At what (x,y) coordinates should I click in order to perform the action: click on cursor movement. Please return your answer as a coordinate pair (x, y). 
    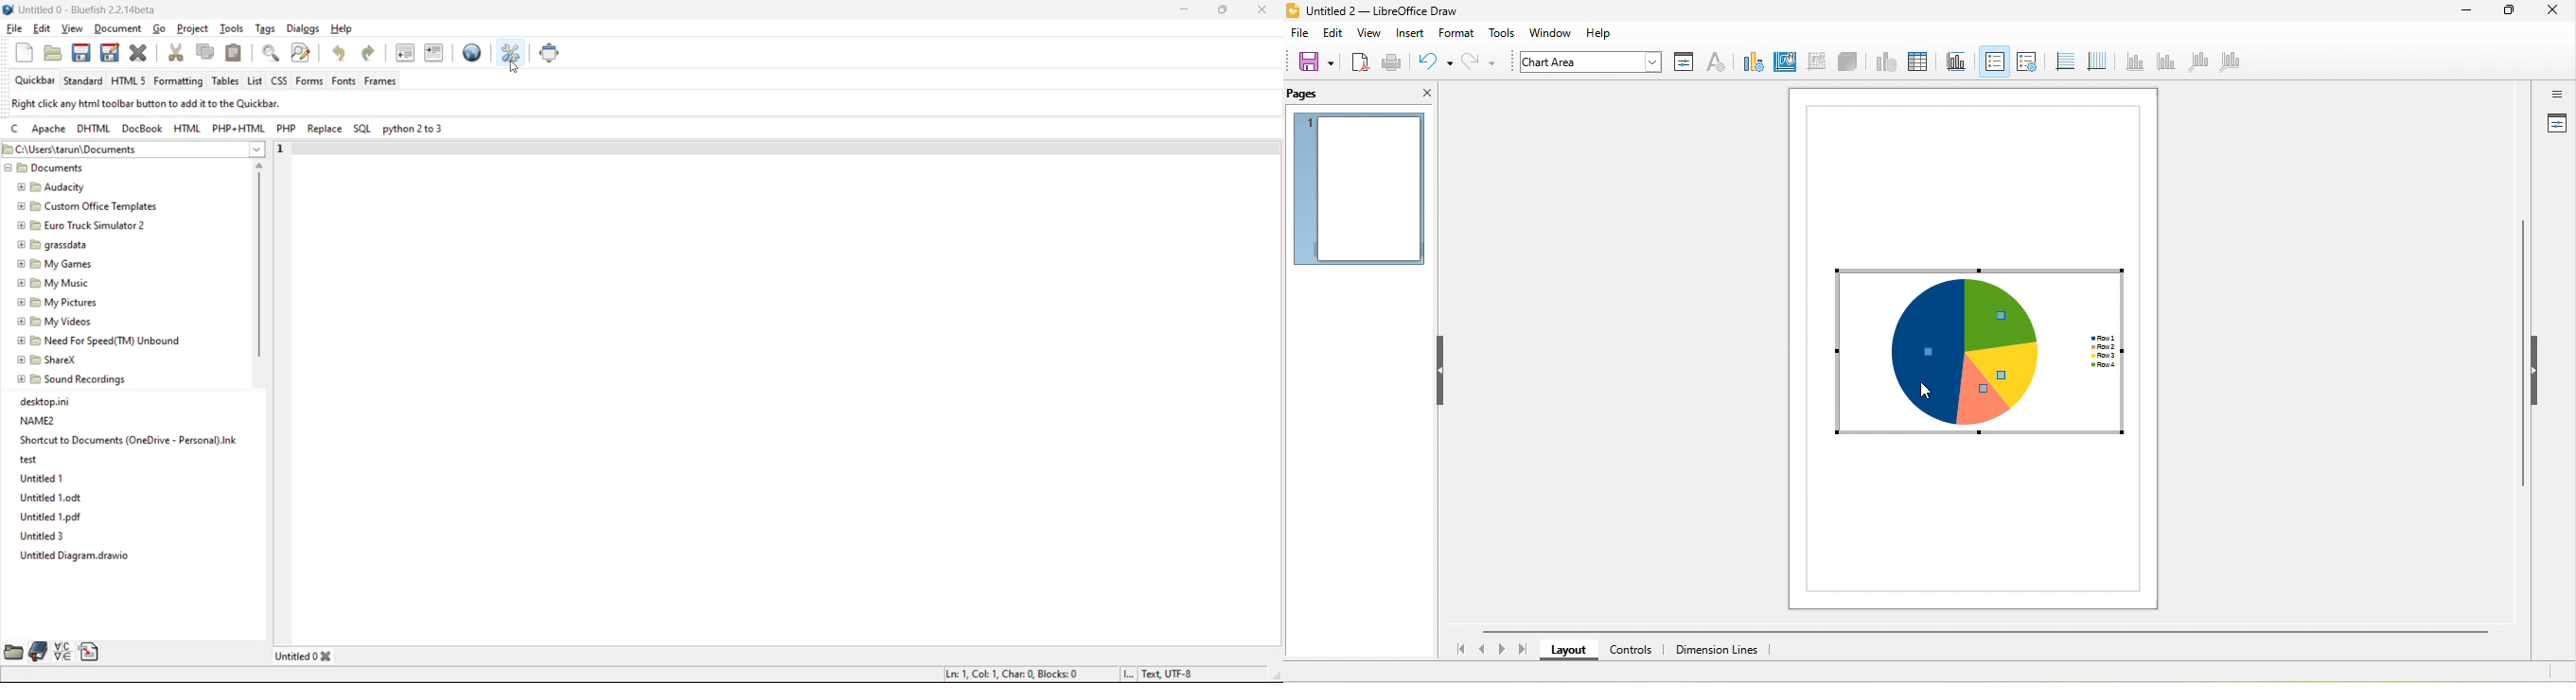
    Looking at the image, I should click on (1930, 381).